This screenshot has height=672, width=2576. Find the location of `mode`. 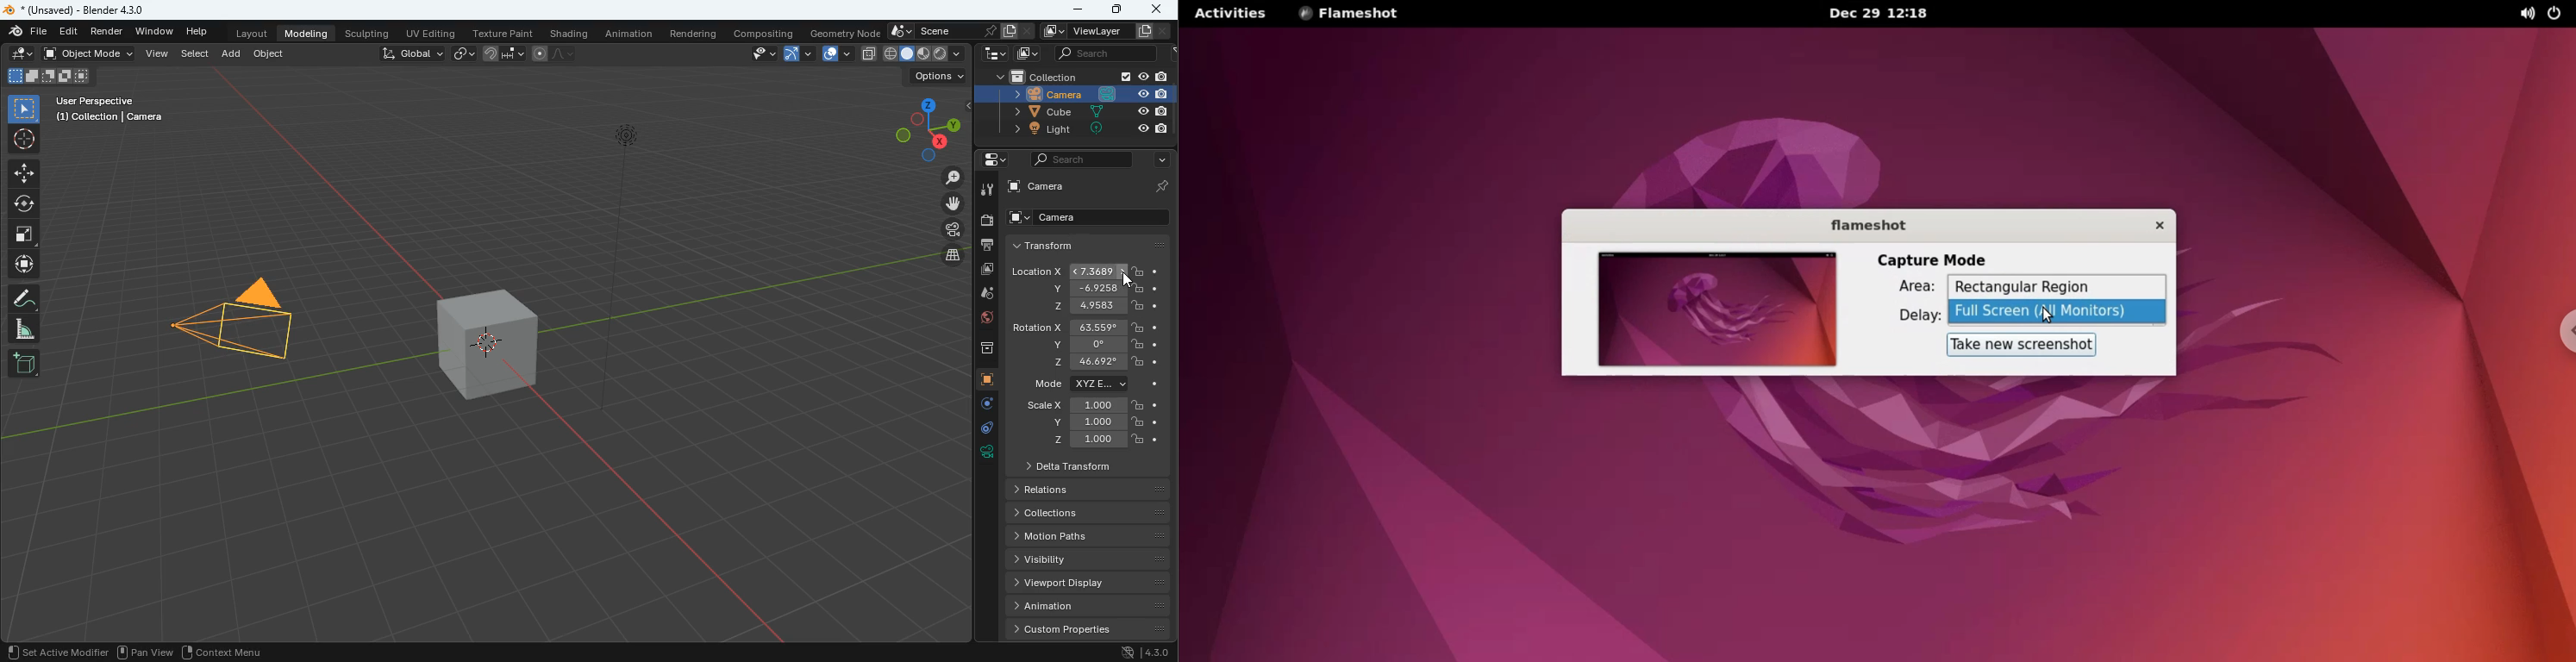

mode is located at coordinates (1096, 385).